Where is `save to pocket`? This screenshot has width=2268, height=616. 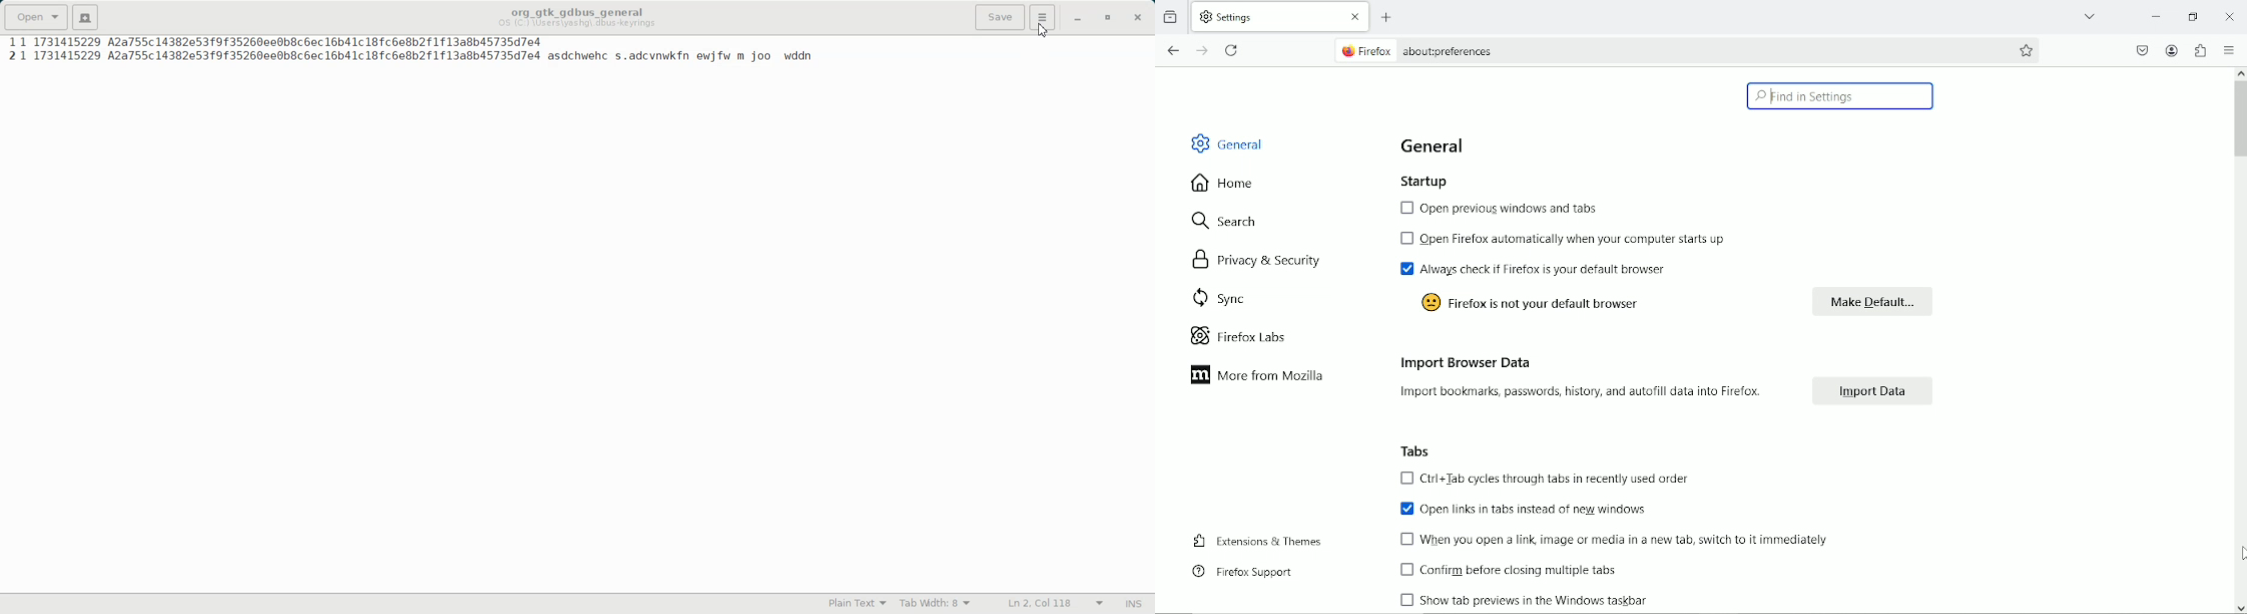 save to pocket is located at coordinates (2142, 49).